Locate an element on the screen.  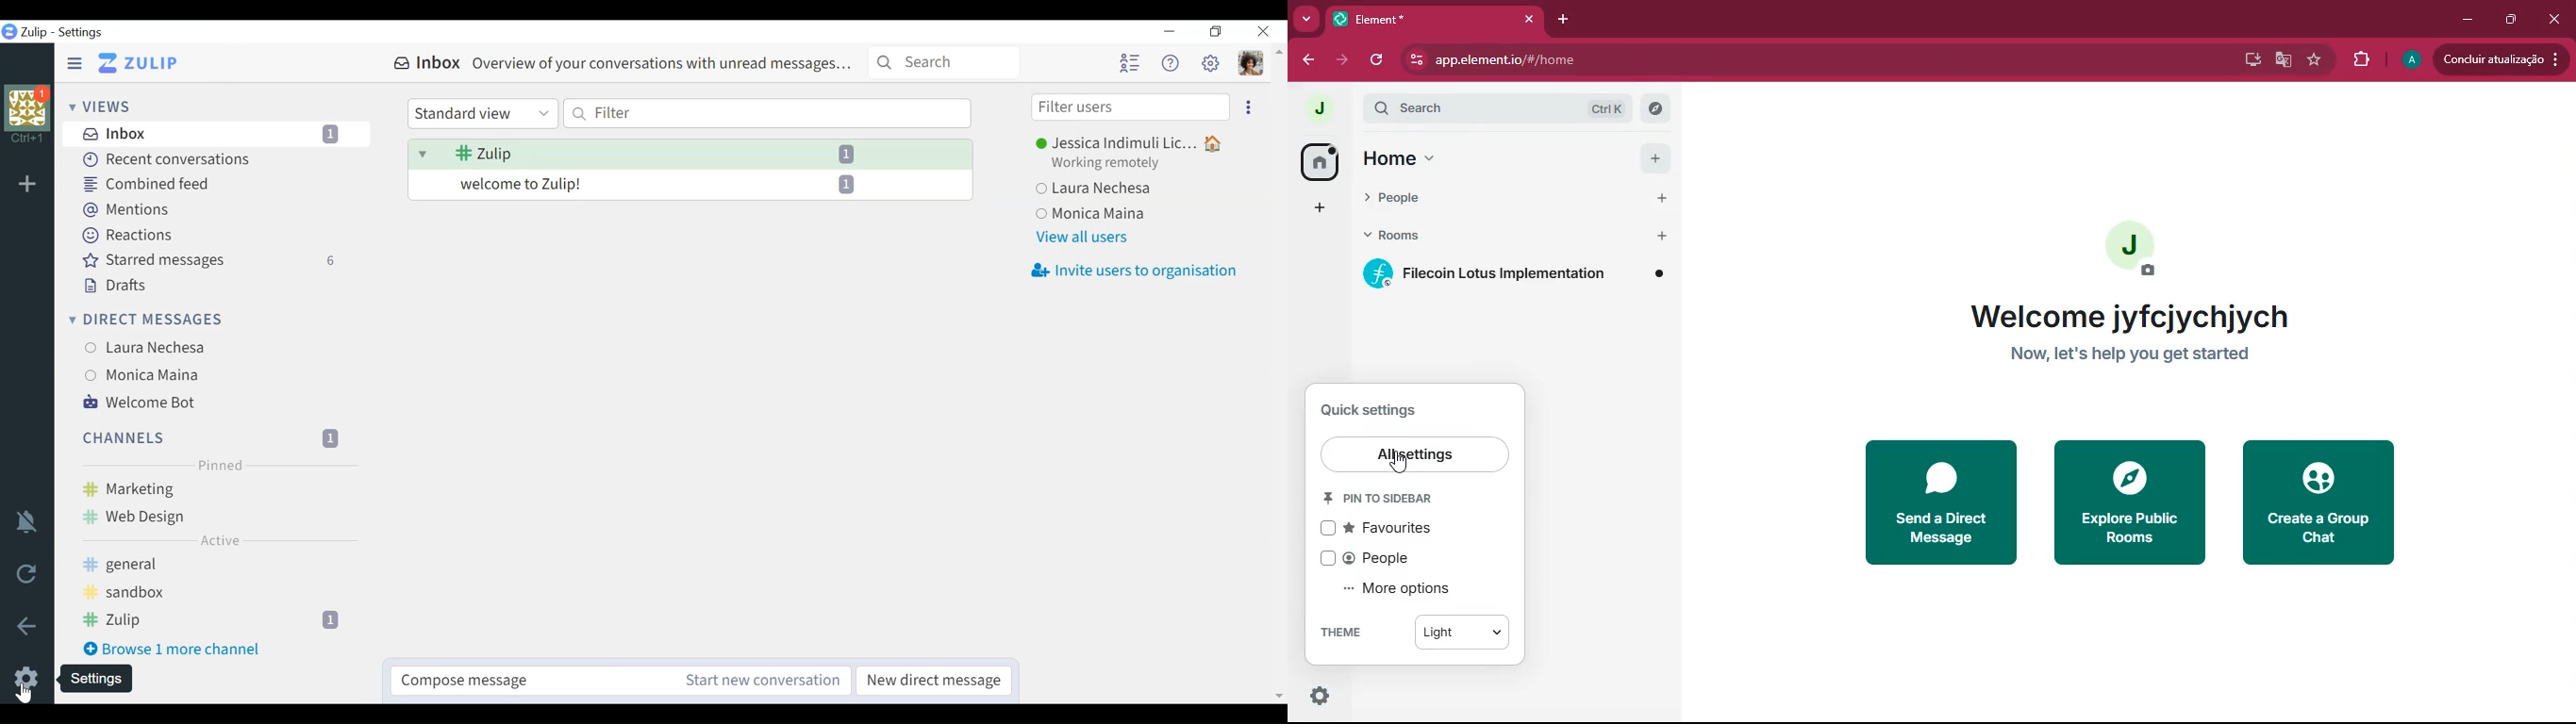
settings is located at coordinates (1376, 411).